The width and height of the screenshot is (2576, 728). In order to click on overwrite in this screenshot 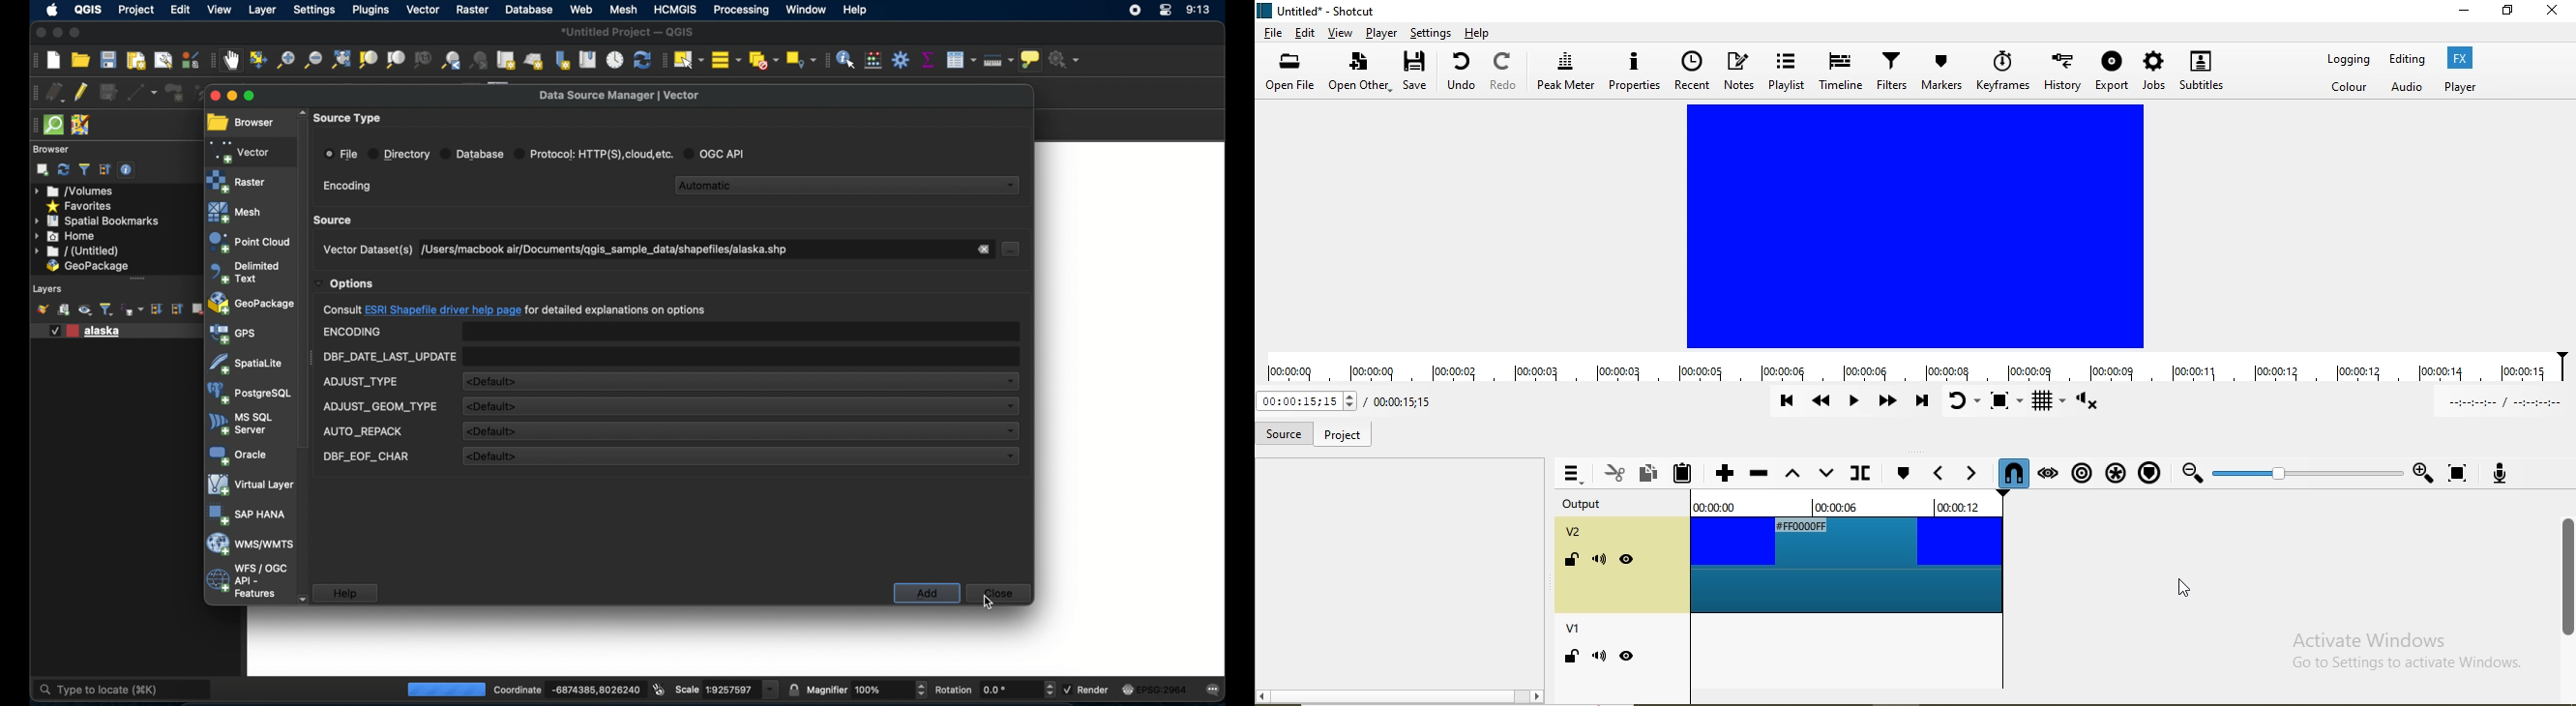, I will do `click(1823, 475)`.